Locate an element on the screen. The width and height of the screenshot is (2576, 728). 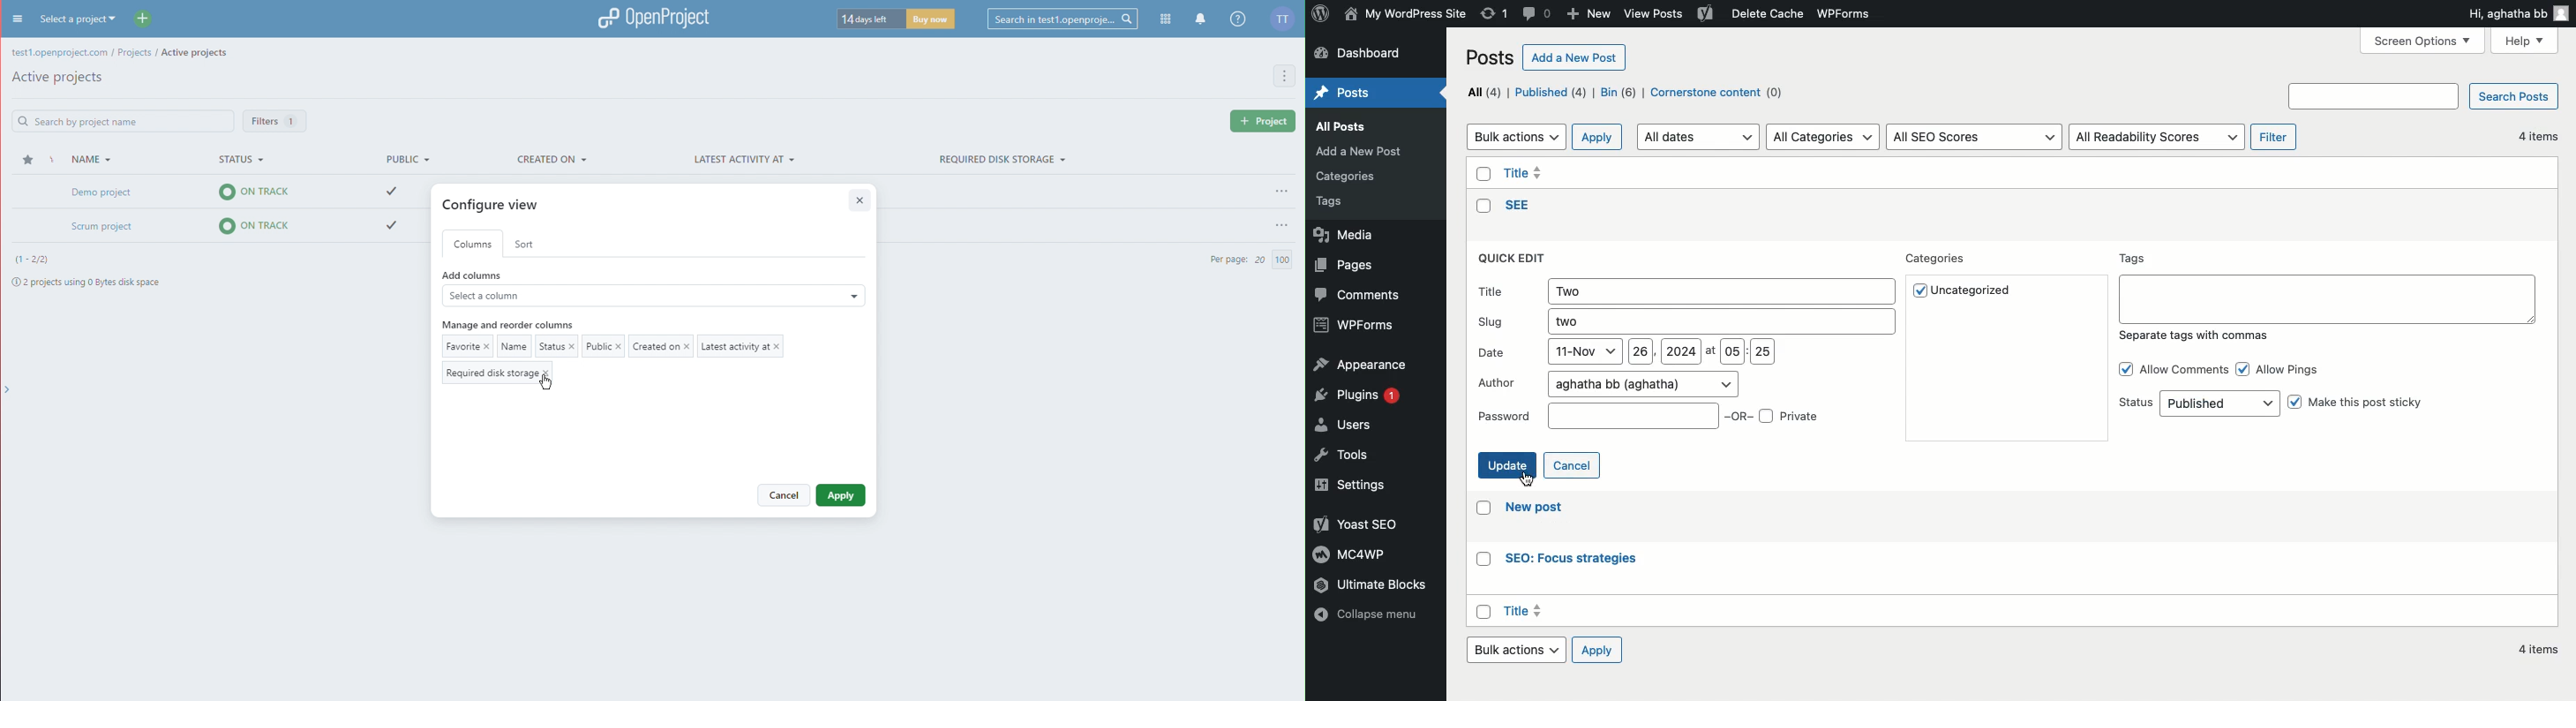
checkbox is located at coordinates (1479, 560).